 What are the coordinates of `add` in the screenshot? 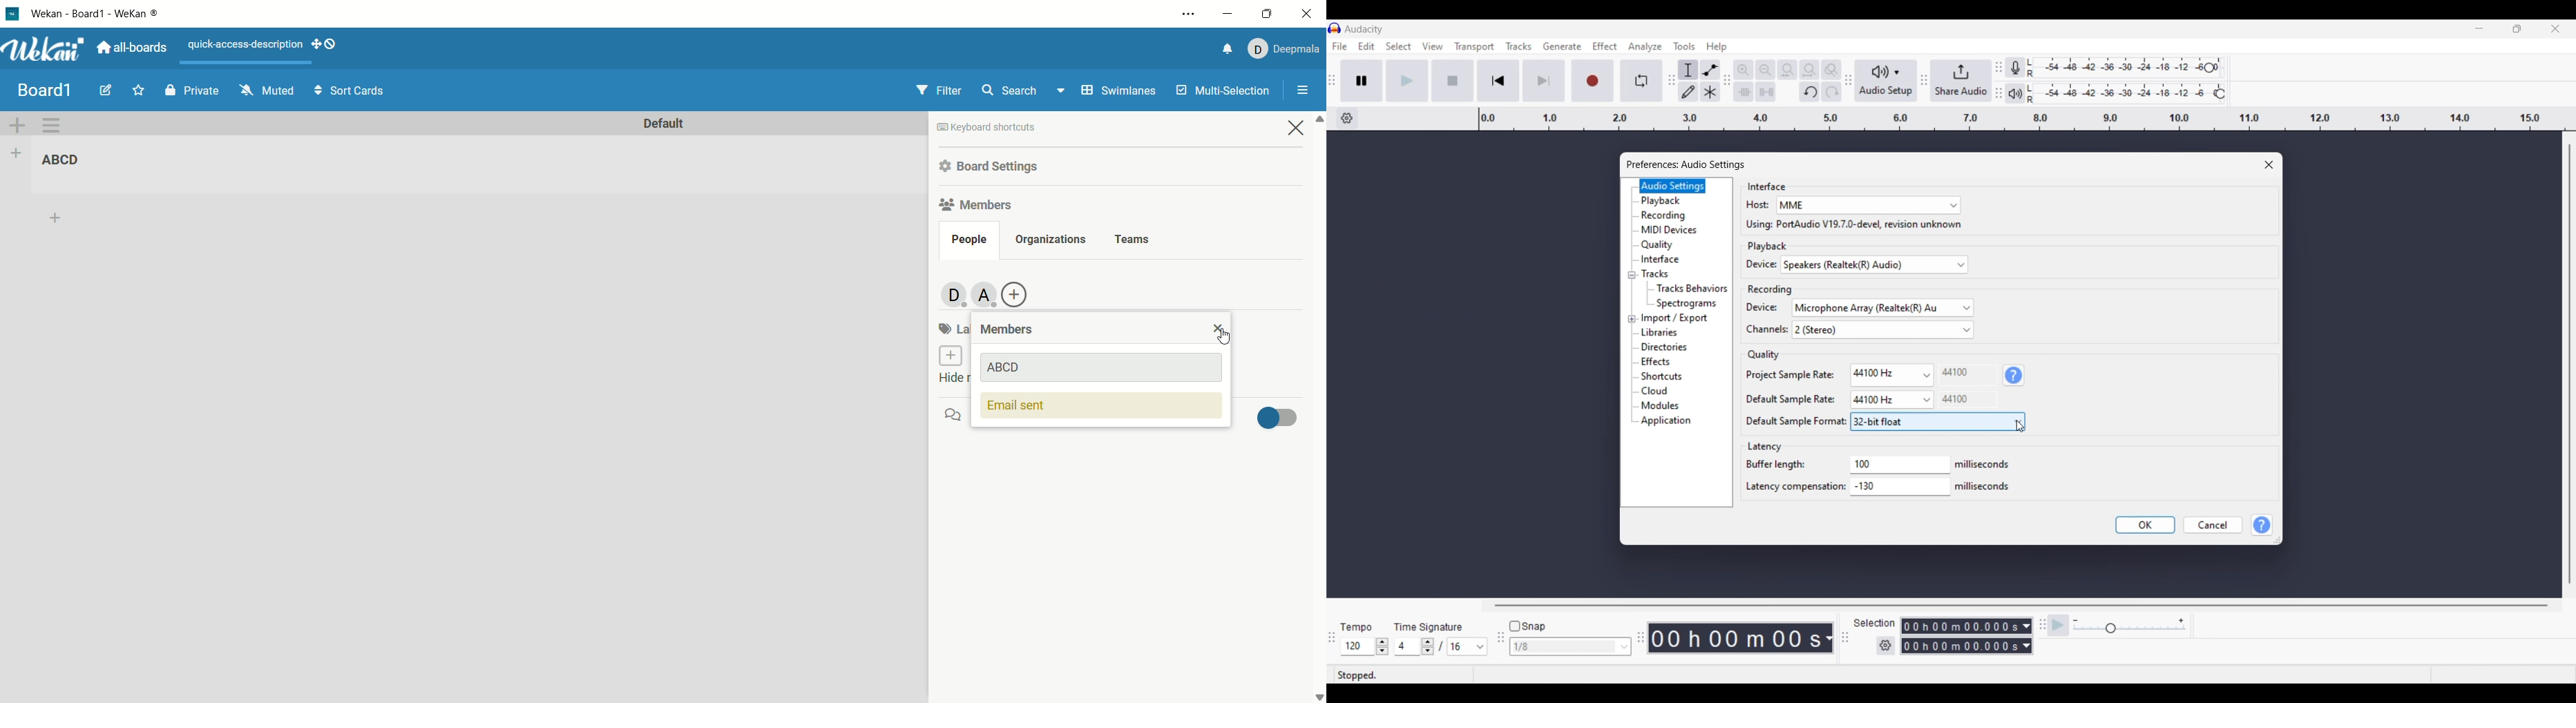 It's located at (60, 218).